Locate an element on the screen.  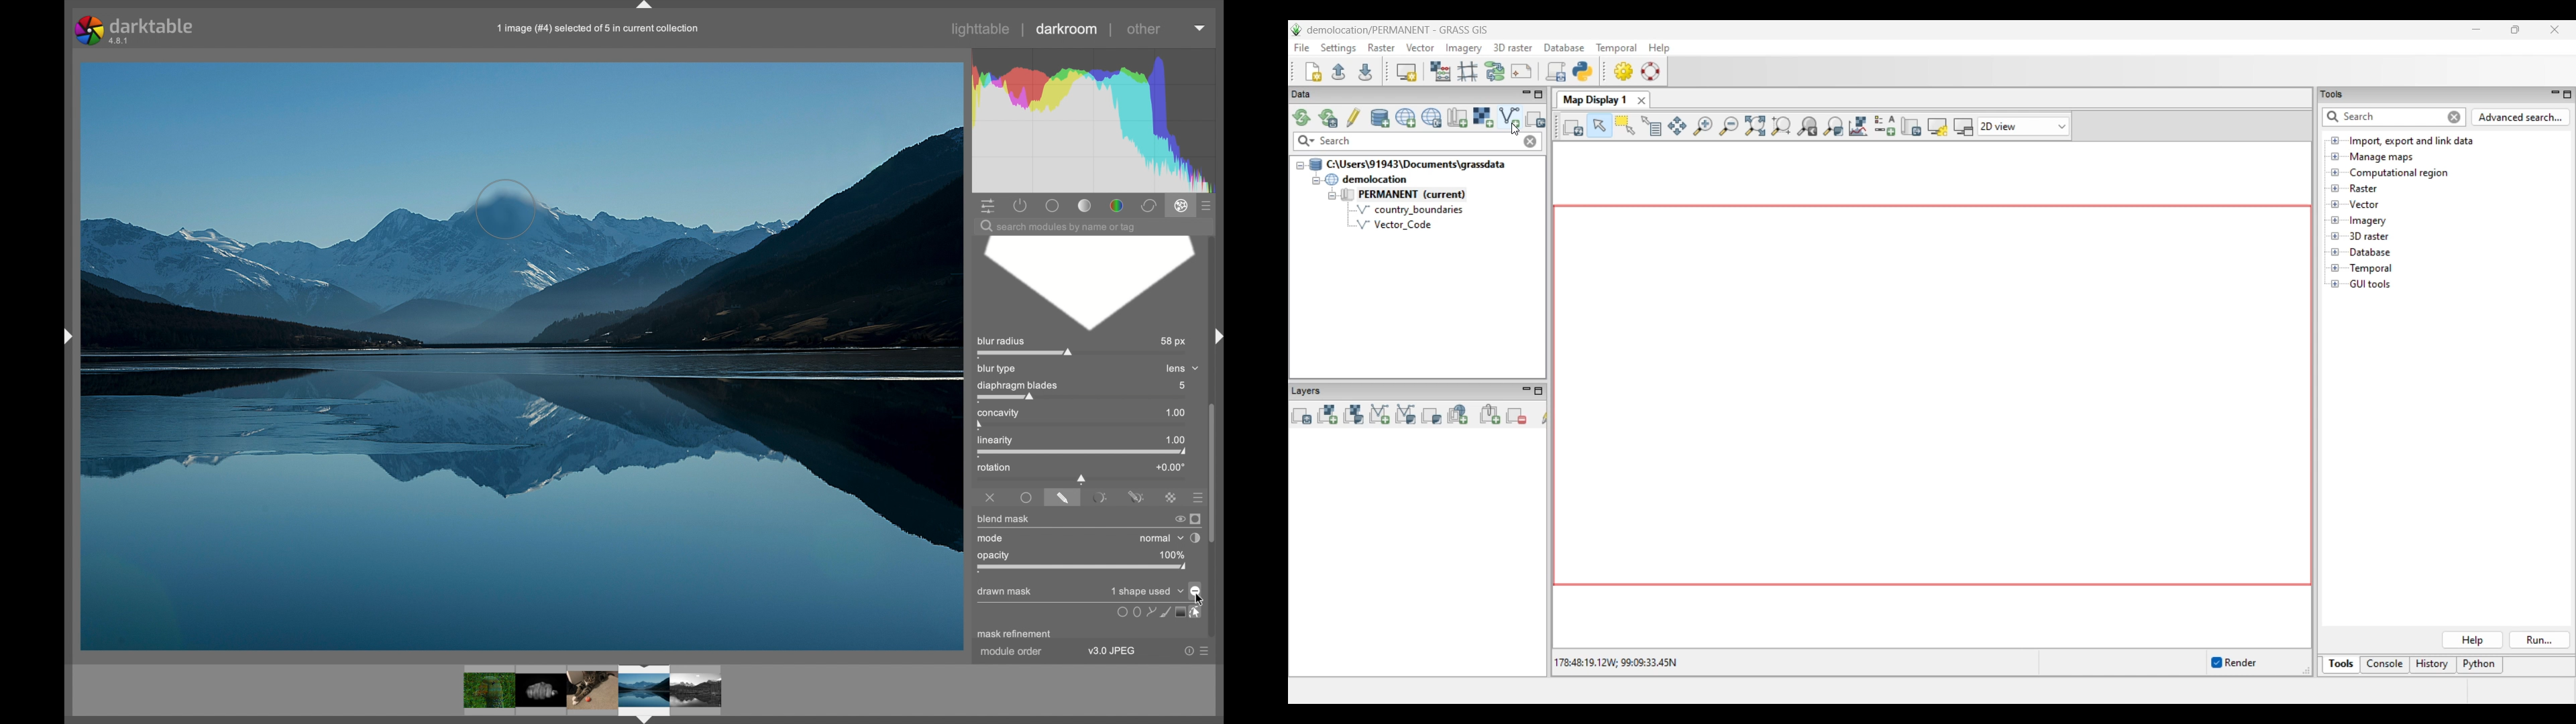
opacity is located at coordinates (1081, 568).